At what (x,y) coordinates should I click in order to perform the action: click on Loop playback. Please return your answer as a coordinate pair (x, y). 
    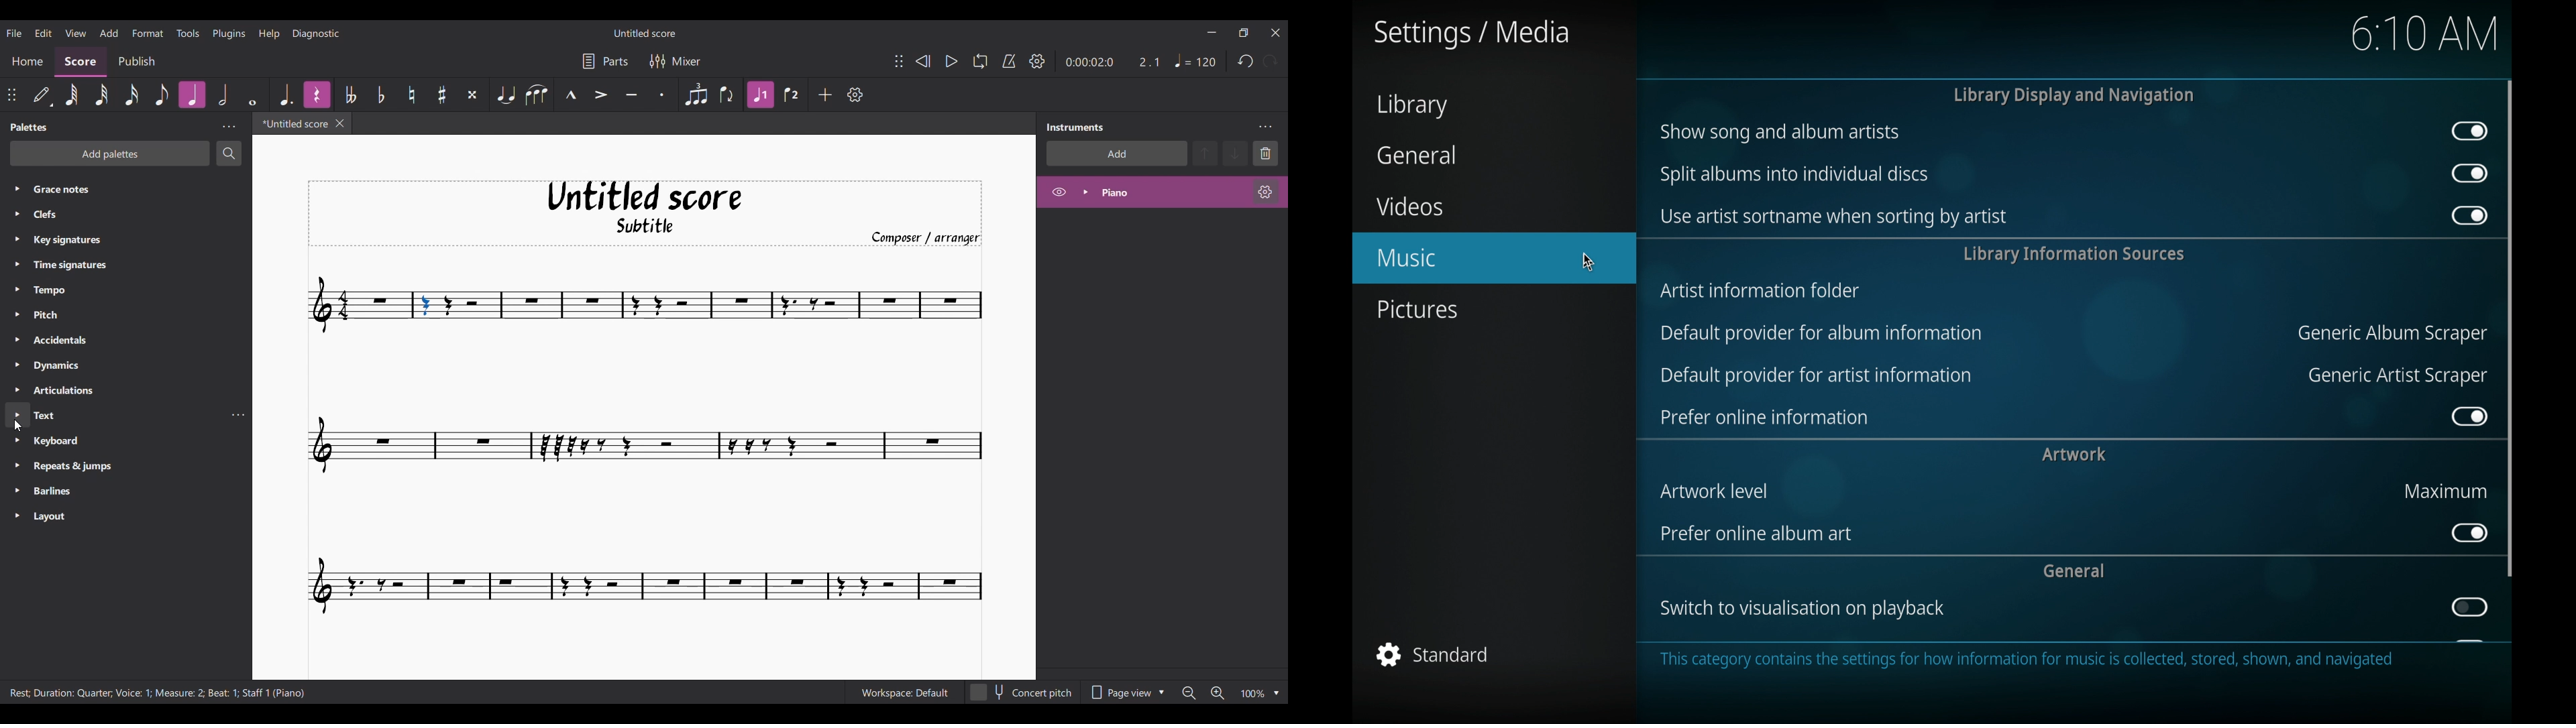
    Looking at the image, I should click on (979, 61).